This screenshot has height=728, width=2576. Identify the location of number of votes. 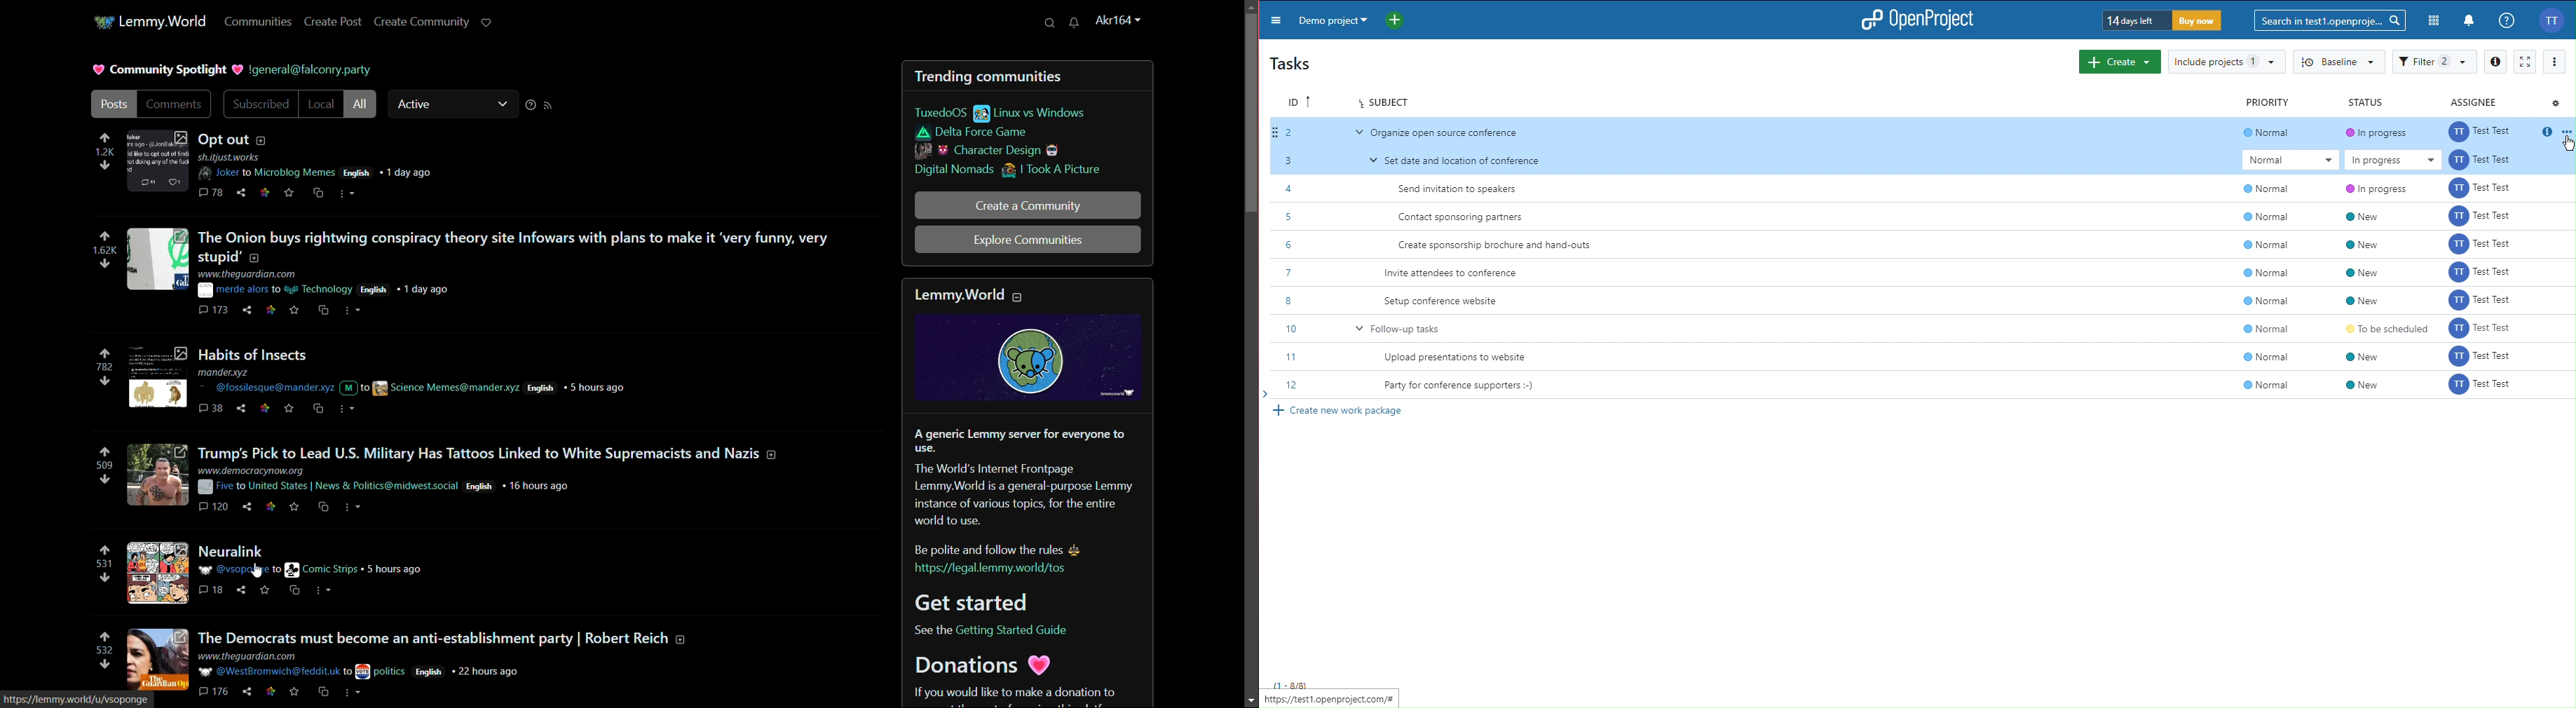
(104, 465).